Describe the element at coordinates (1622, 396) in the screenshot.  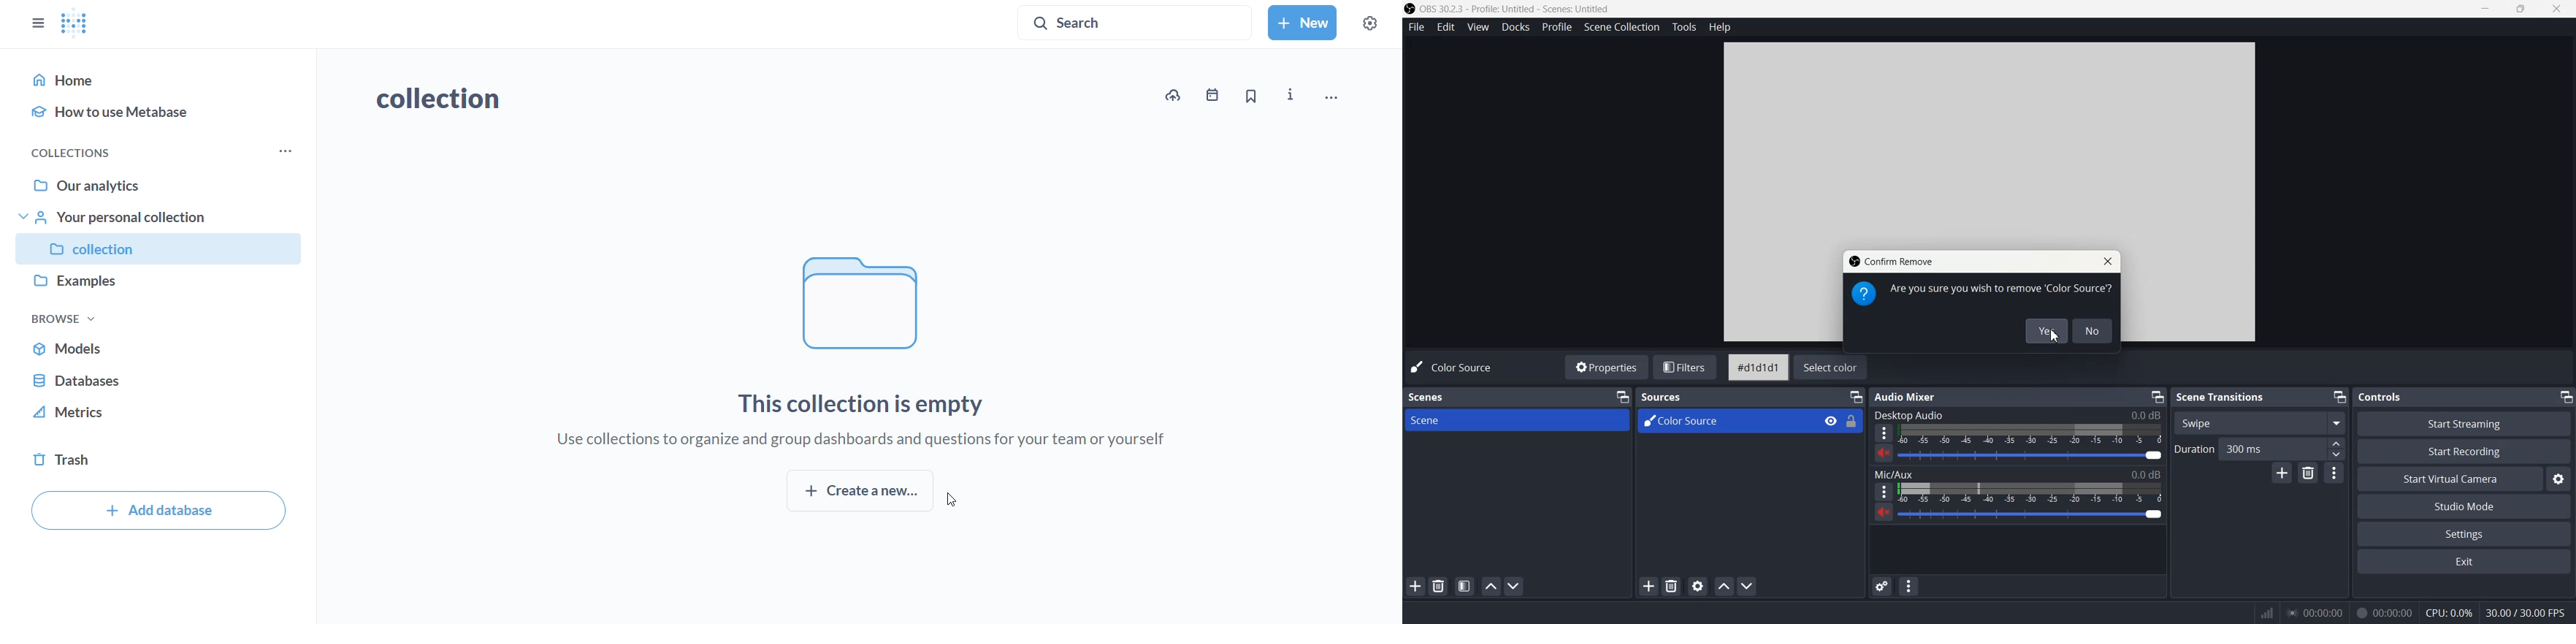
I see `Minimize` at that location.